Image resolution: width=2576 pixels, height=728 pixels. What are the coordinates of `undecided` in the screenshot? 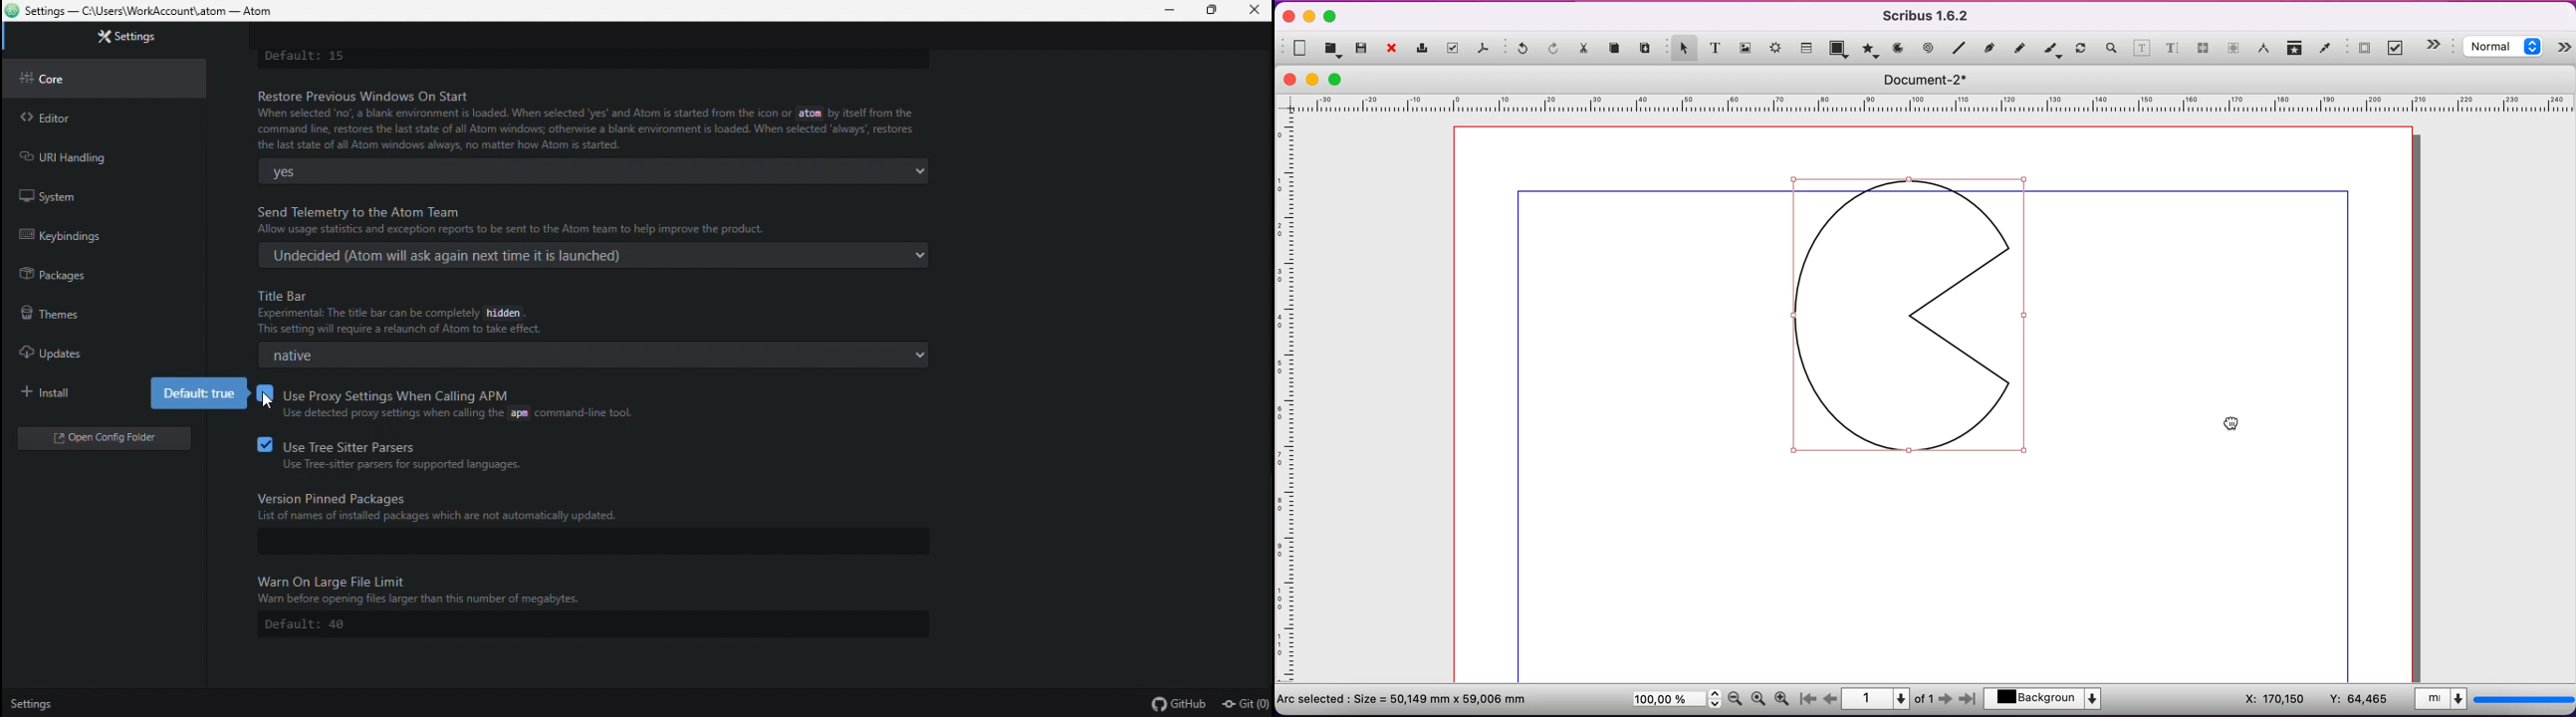 It's located at (588, 254).